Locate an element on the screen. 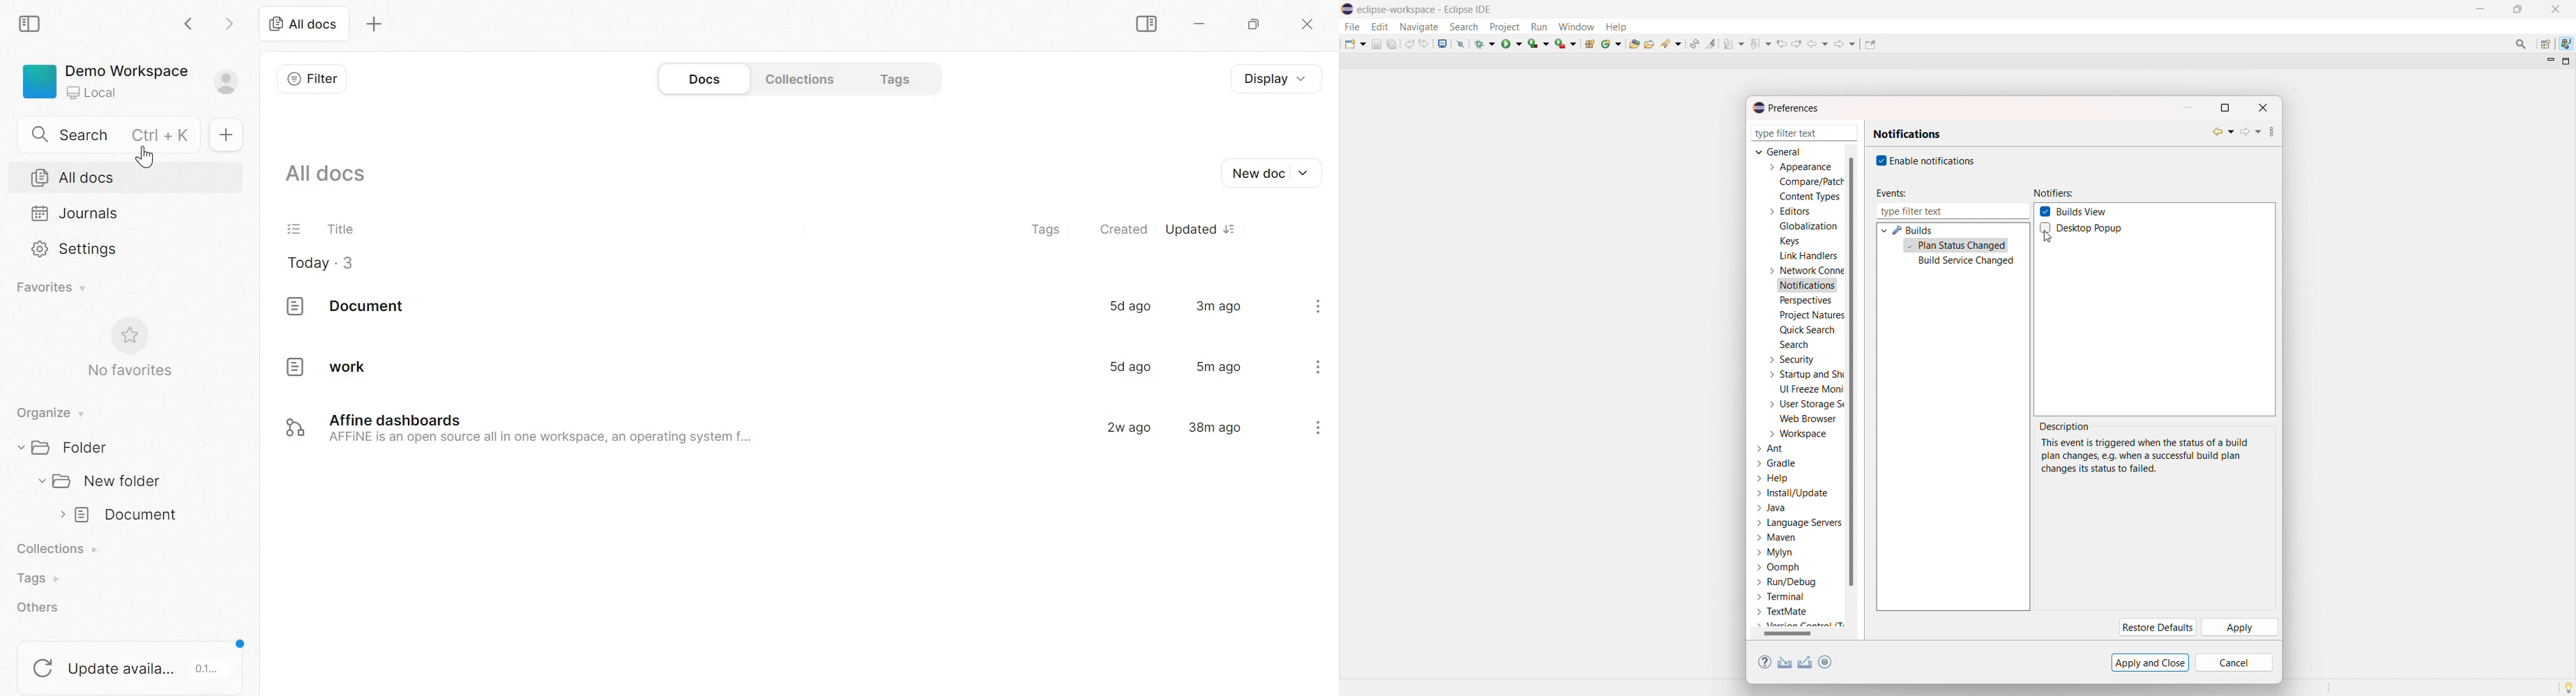 Image resolution: width=2576 pixels, height=700 pixels. New tab is located at coordinates (374, 24).